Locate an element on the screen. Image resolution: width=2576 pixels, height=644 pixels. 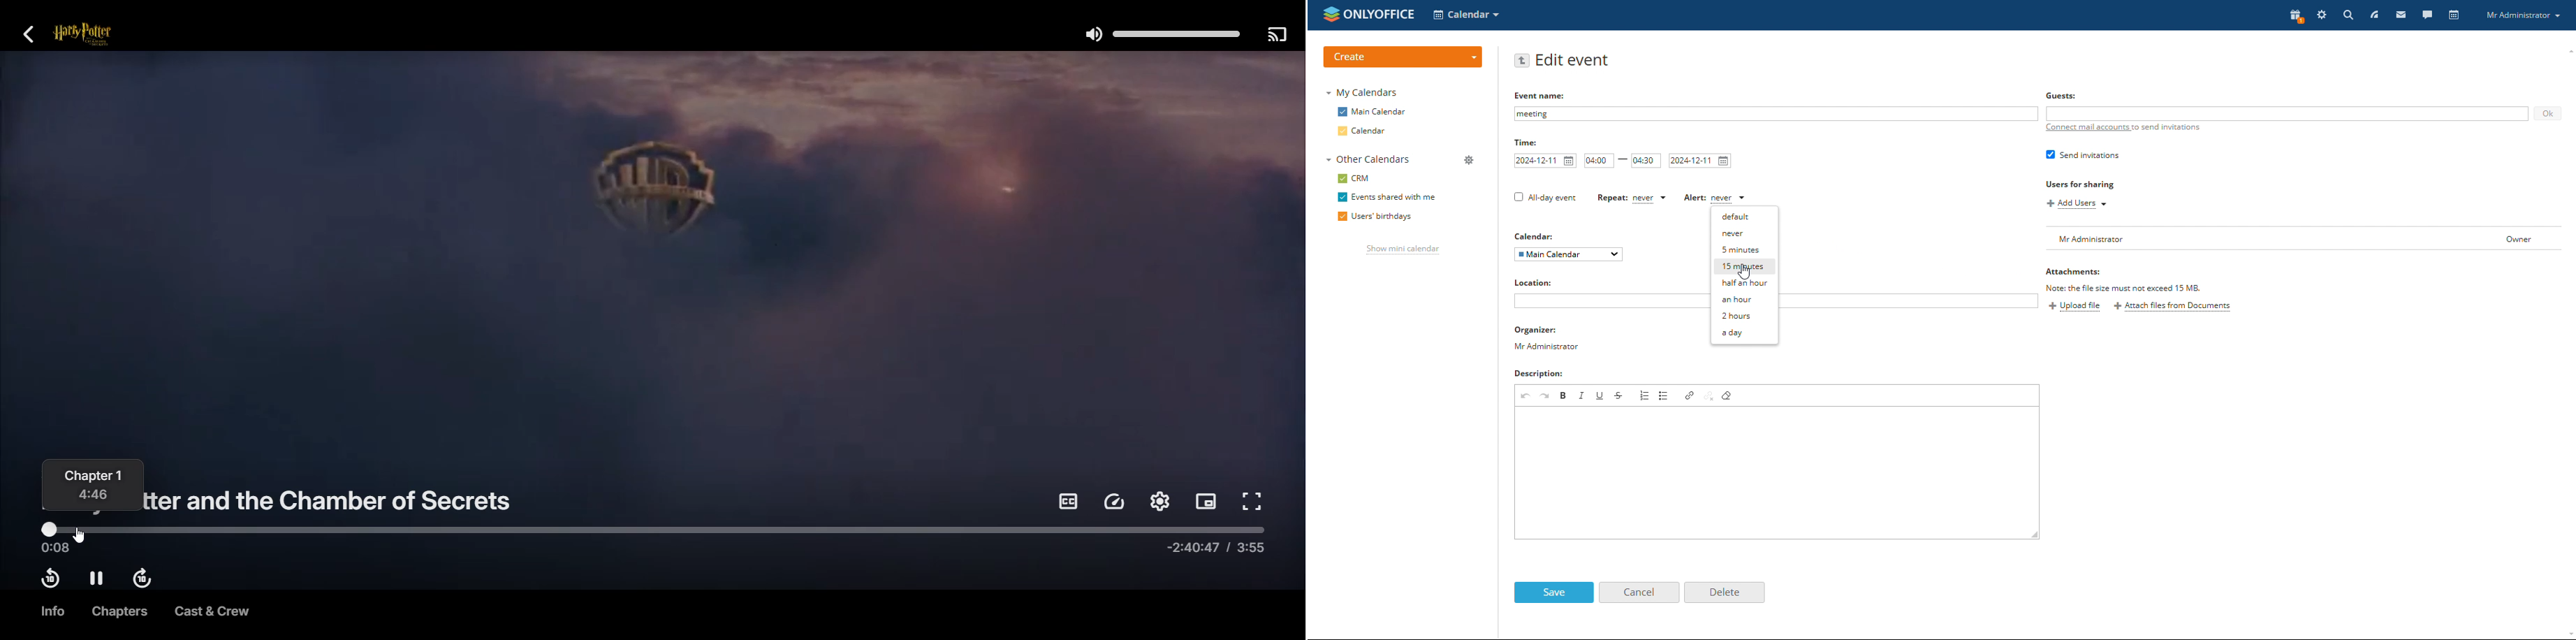
settings is located at coordinates (2322, 16).